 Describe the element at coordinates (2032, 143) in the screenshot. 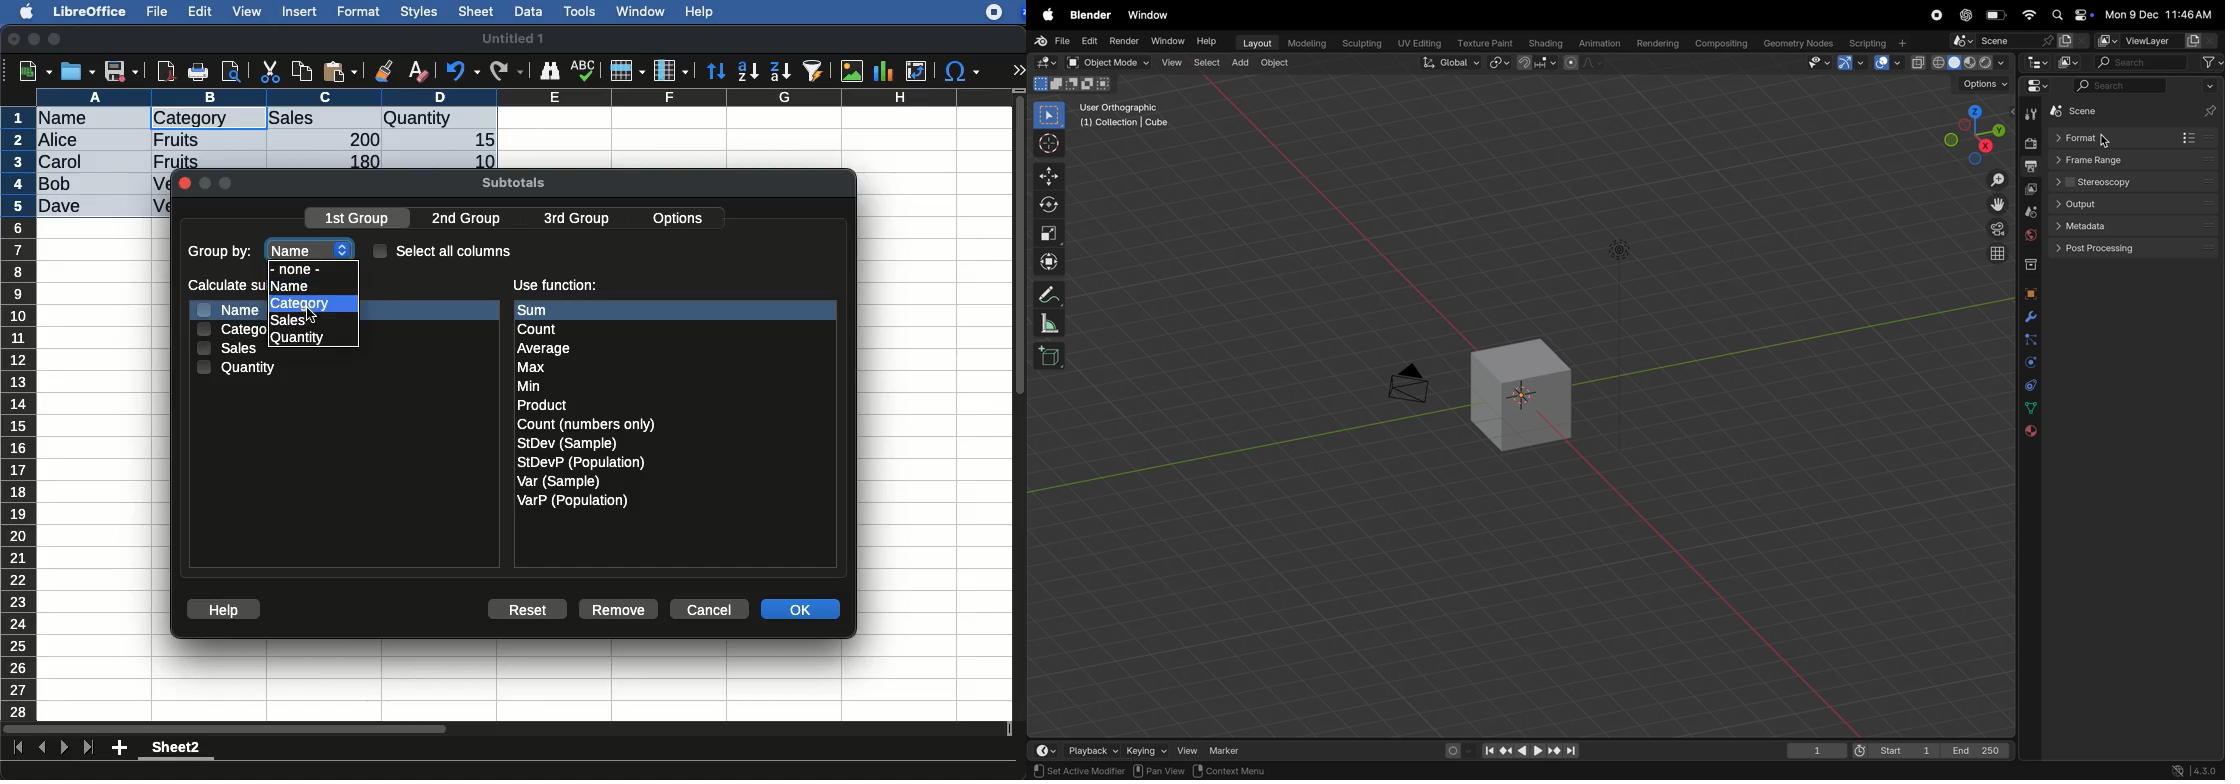

I see `render ` at that location.